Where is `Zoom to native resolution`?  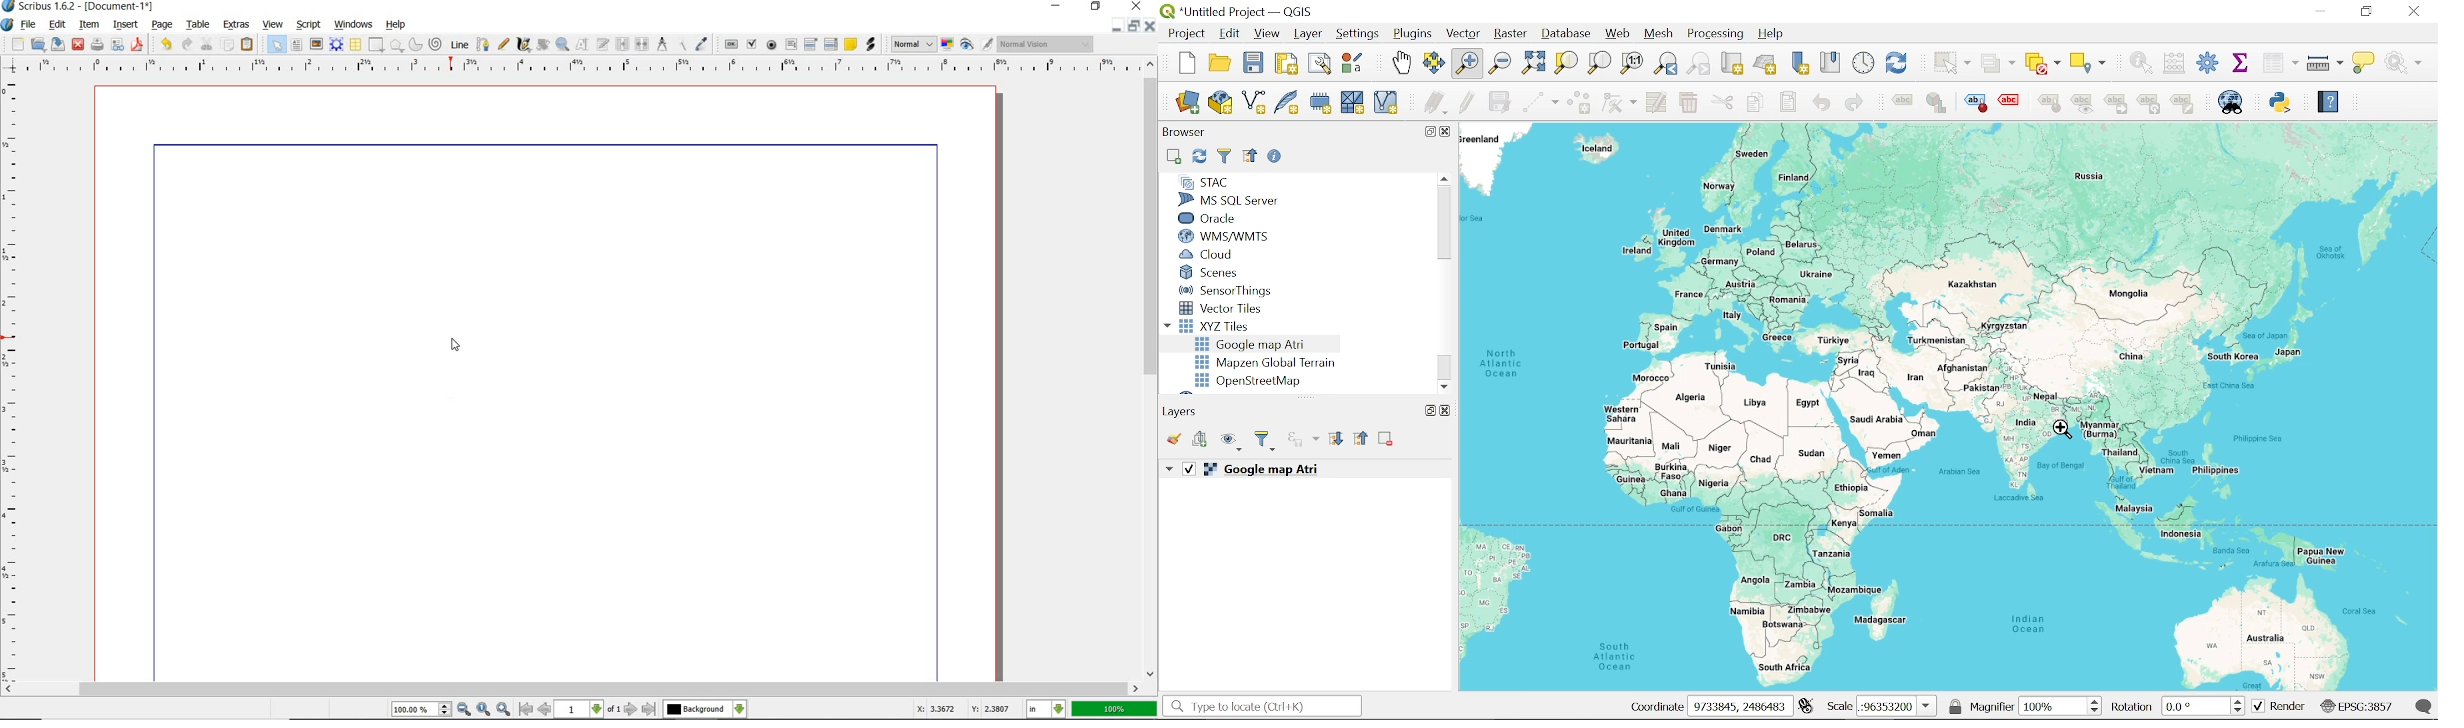 Zoom to native resolution is located at coordinates (1632, 62).